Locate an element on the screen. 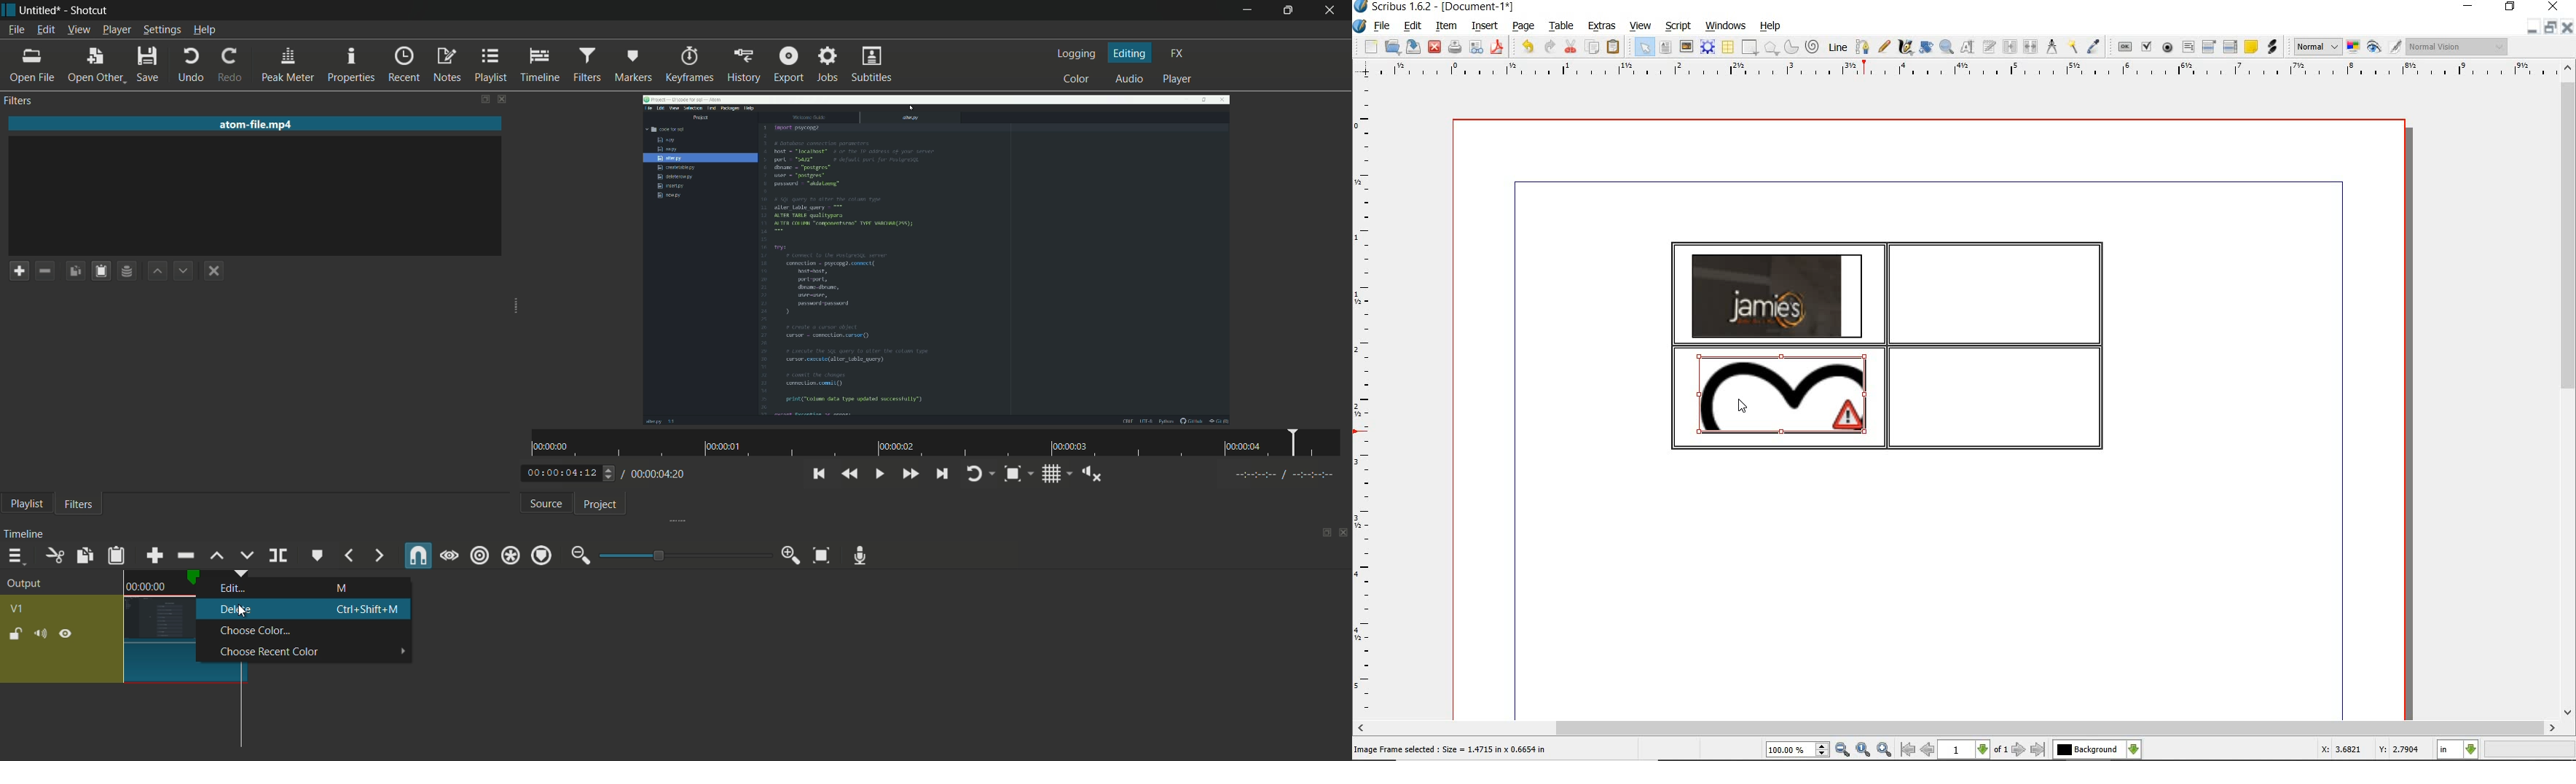  cut is located at coordinates (1572, 46).